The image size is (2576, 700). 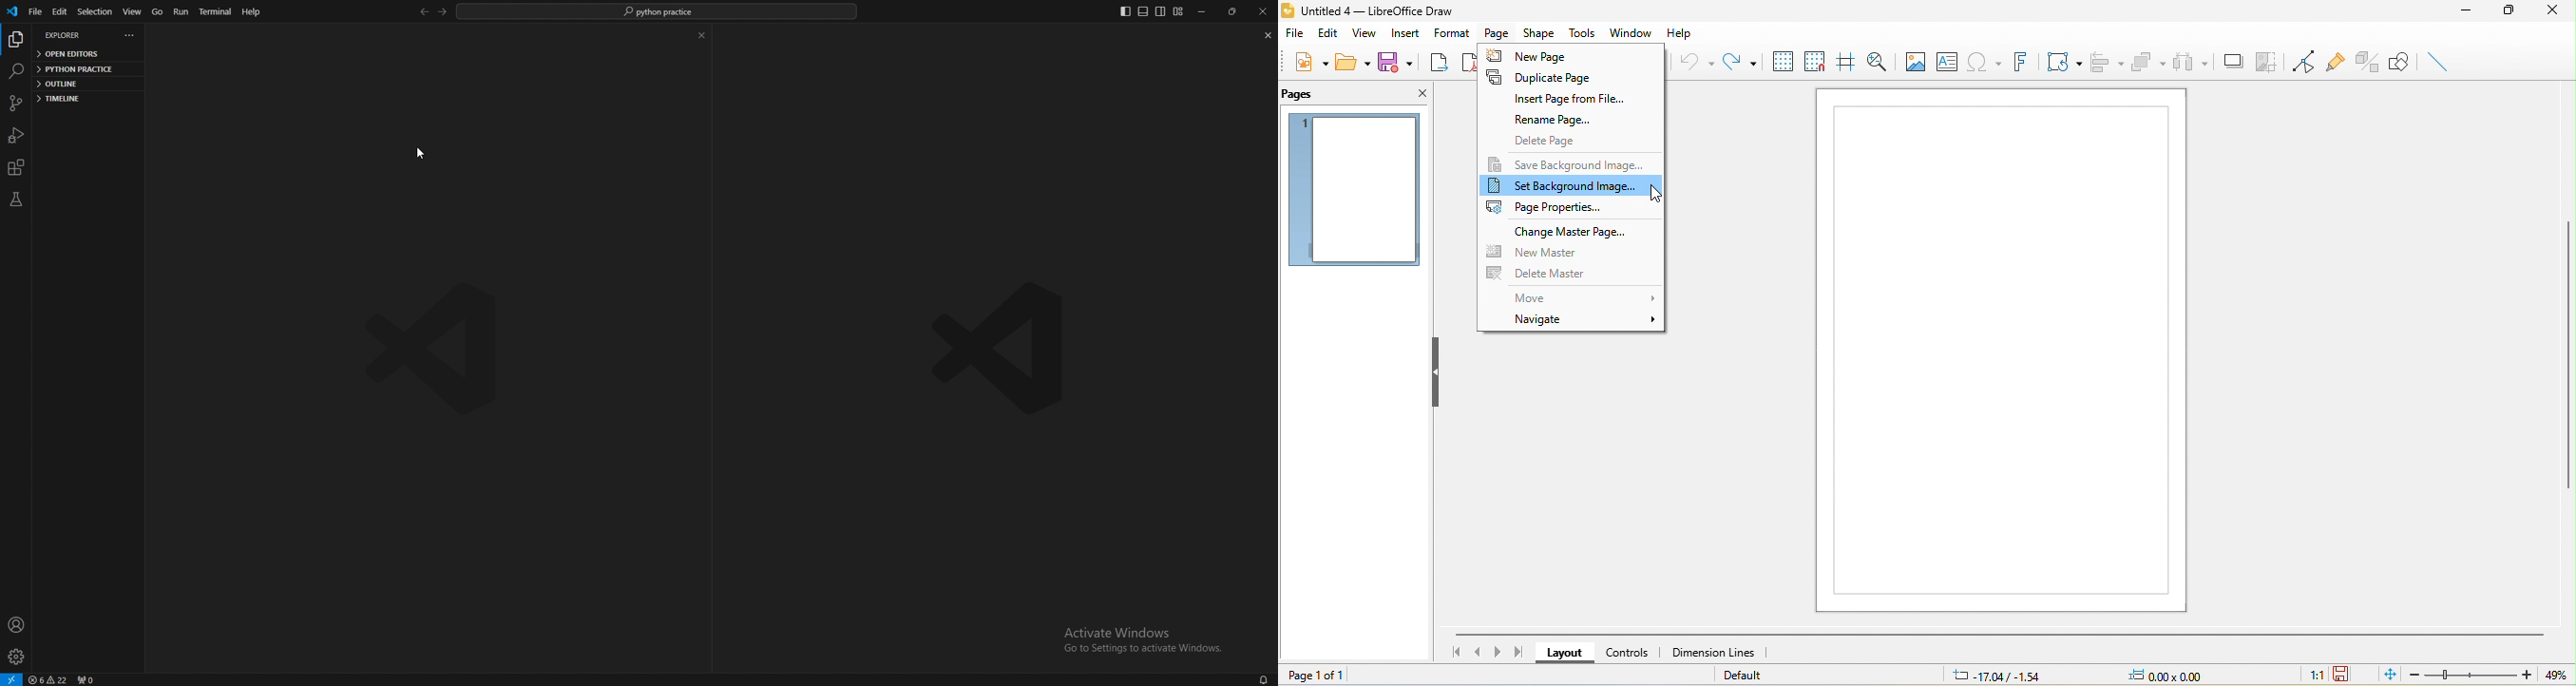 What do you see at coordinates (15, 12) in the screenshot?
I see `vscode` at bounding box center [15, 12].